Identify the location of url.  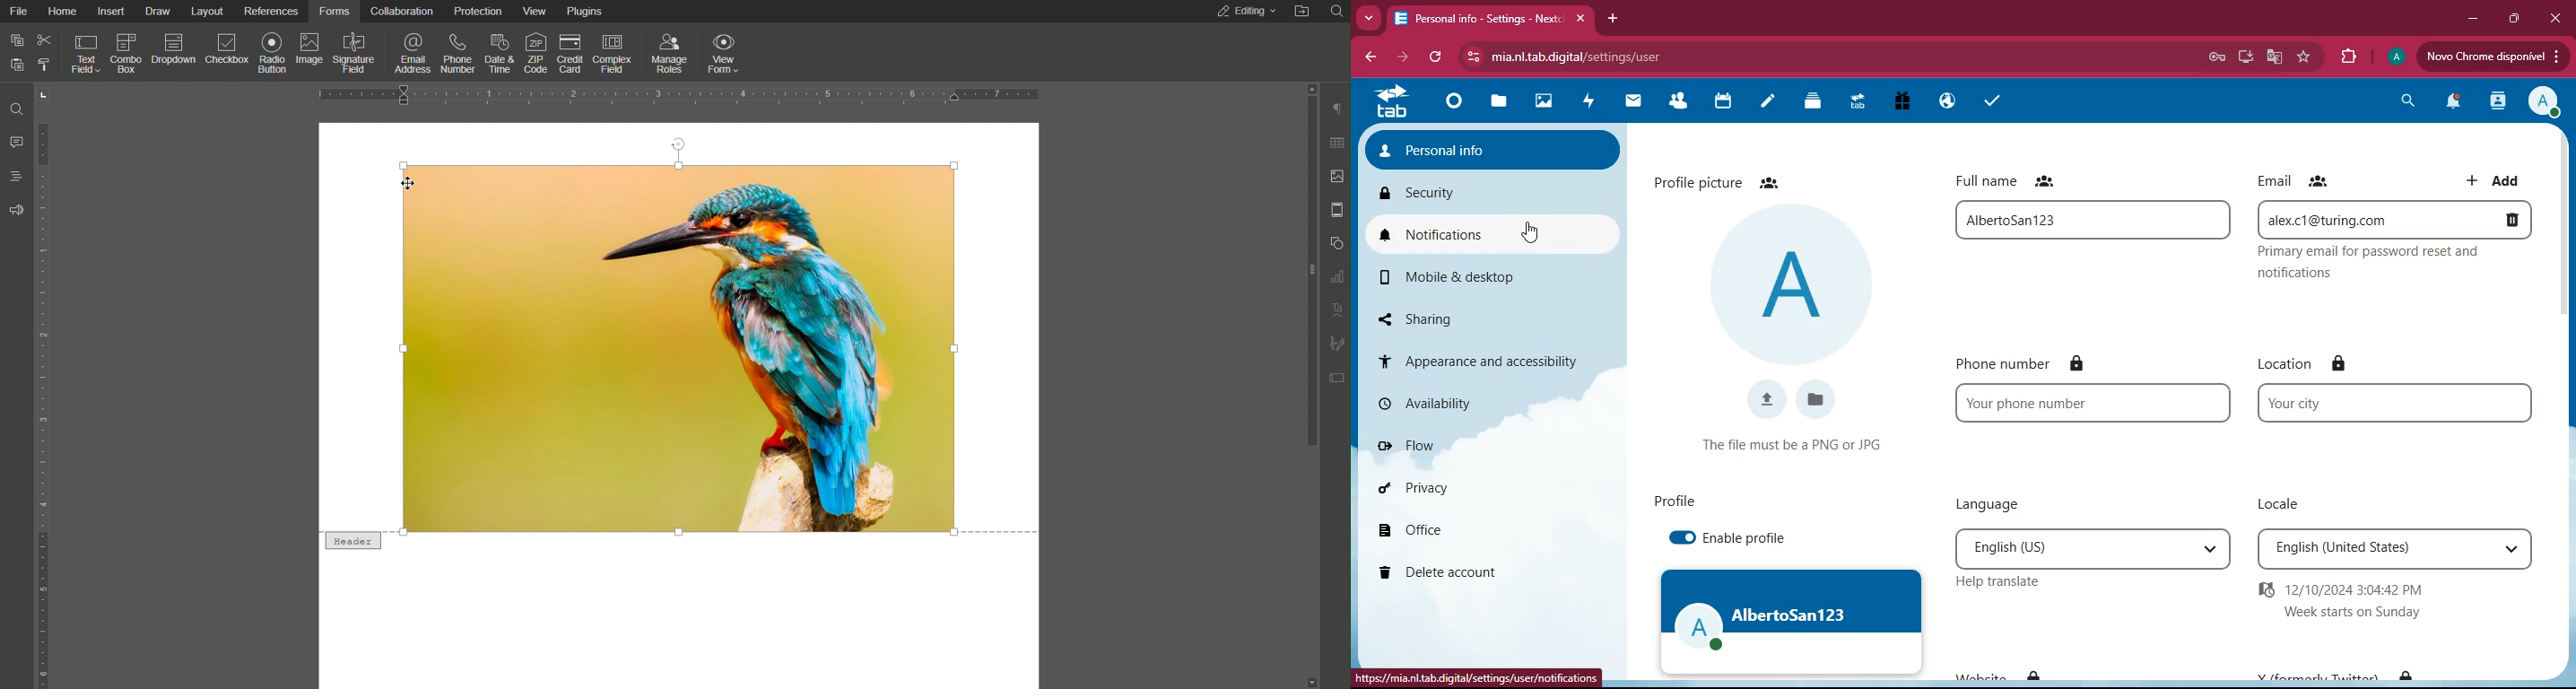
(1477, 677).